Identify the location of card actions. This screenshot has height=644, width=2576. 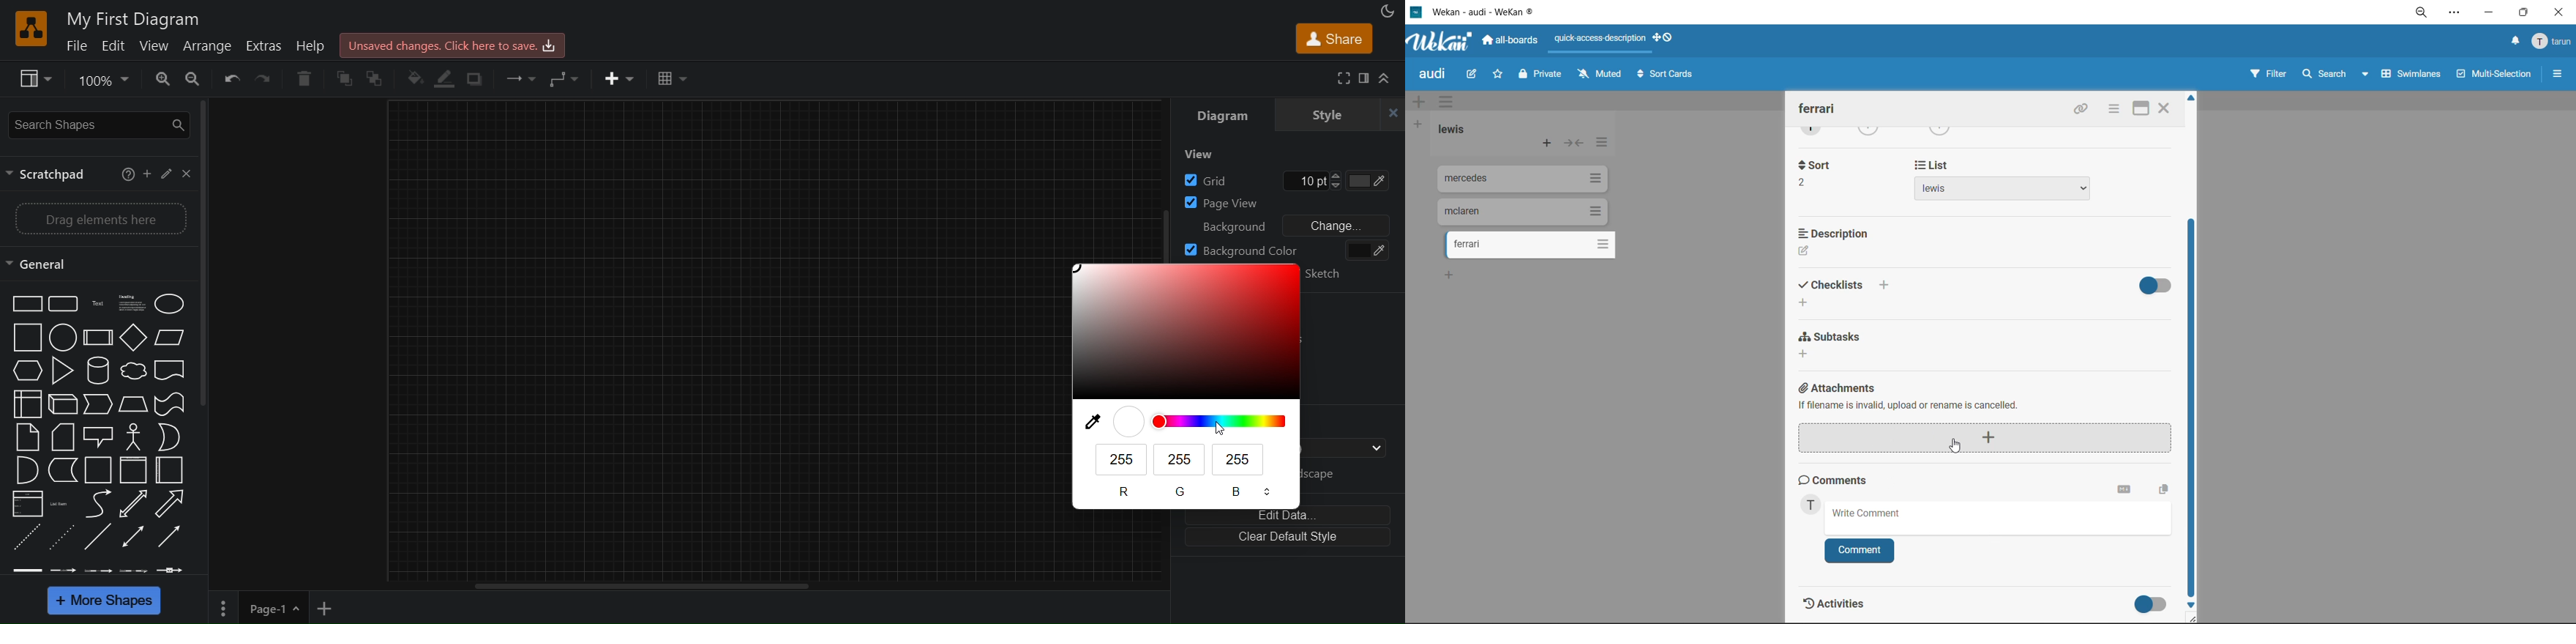
(2112, 110).